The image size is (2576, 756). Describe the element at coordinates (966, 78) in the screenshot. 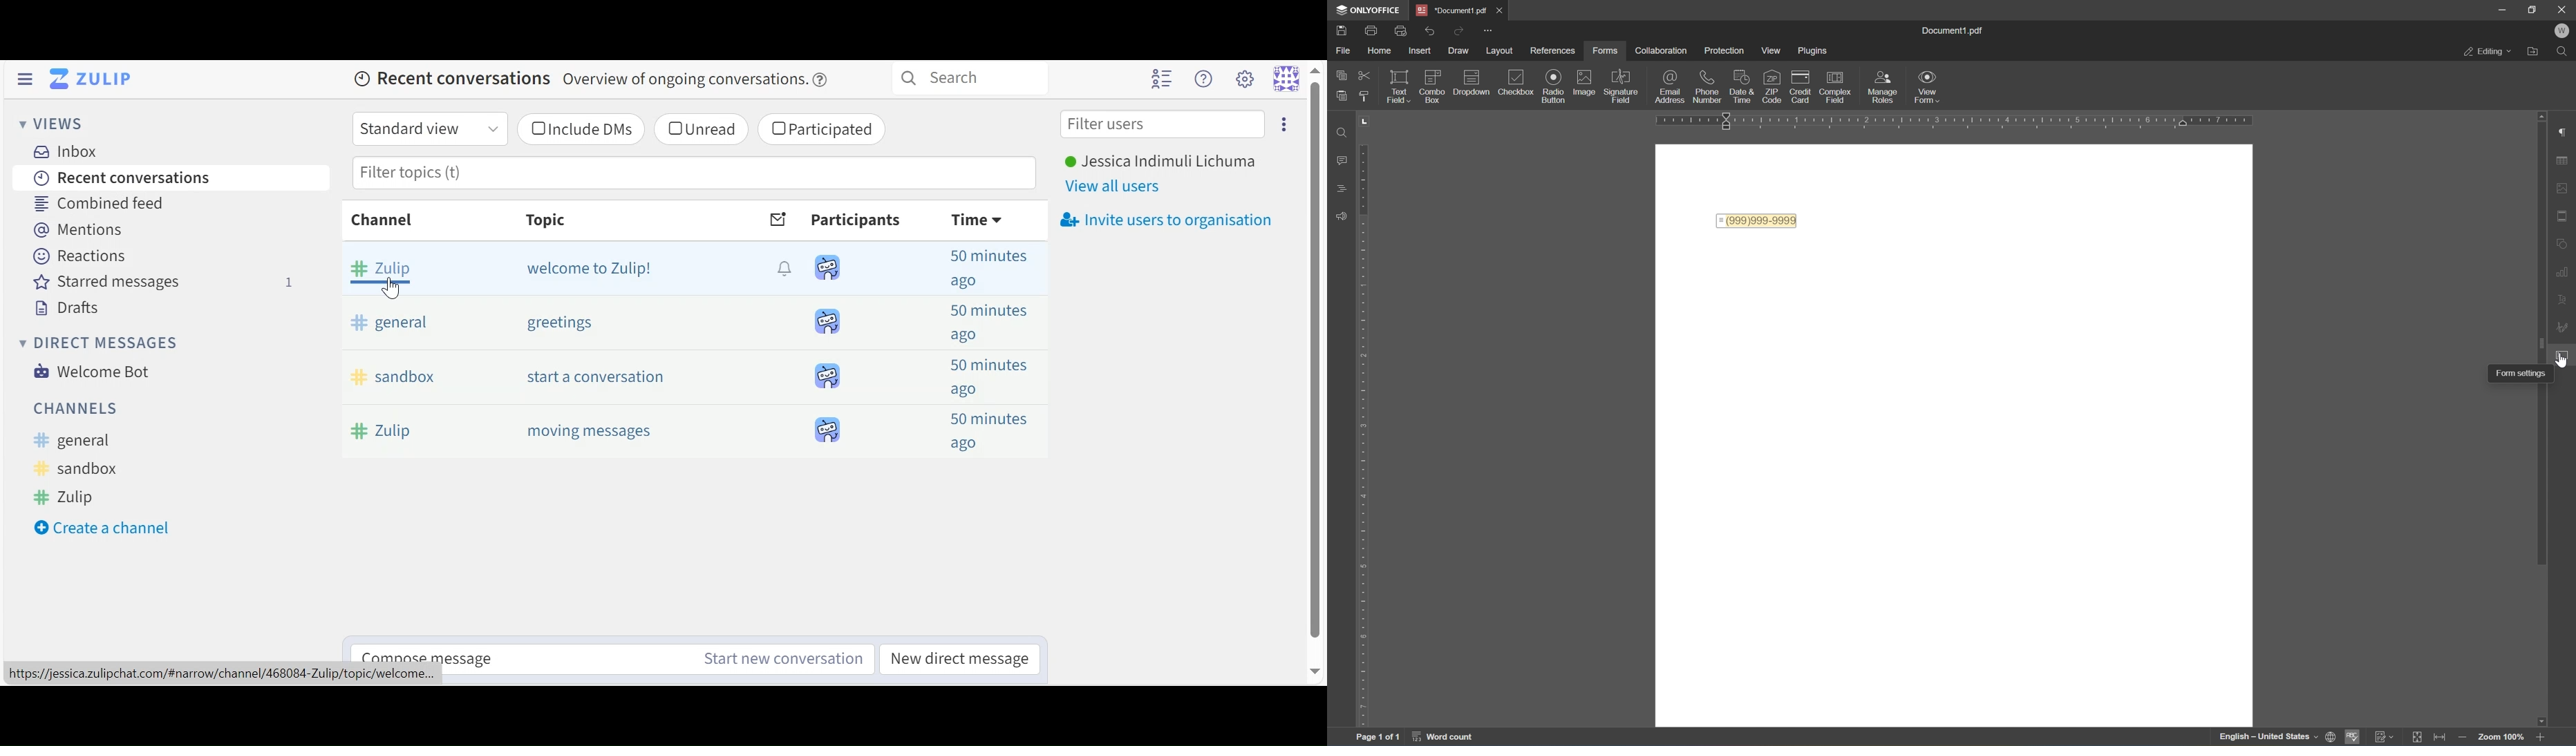

I see `Search` at that location.